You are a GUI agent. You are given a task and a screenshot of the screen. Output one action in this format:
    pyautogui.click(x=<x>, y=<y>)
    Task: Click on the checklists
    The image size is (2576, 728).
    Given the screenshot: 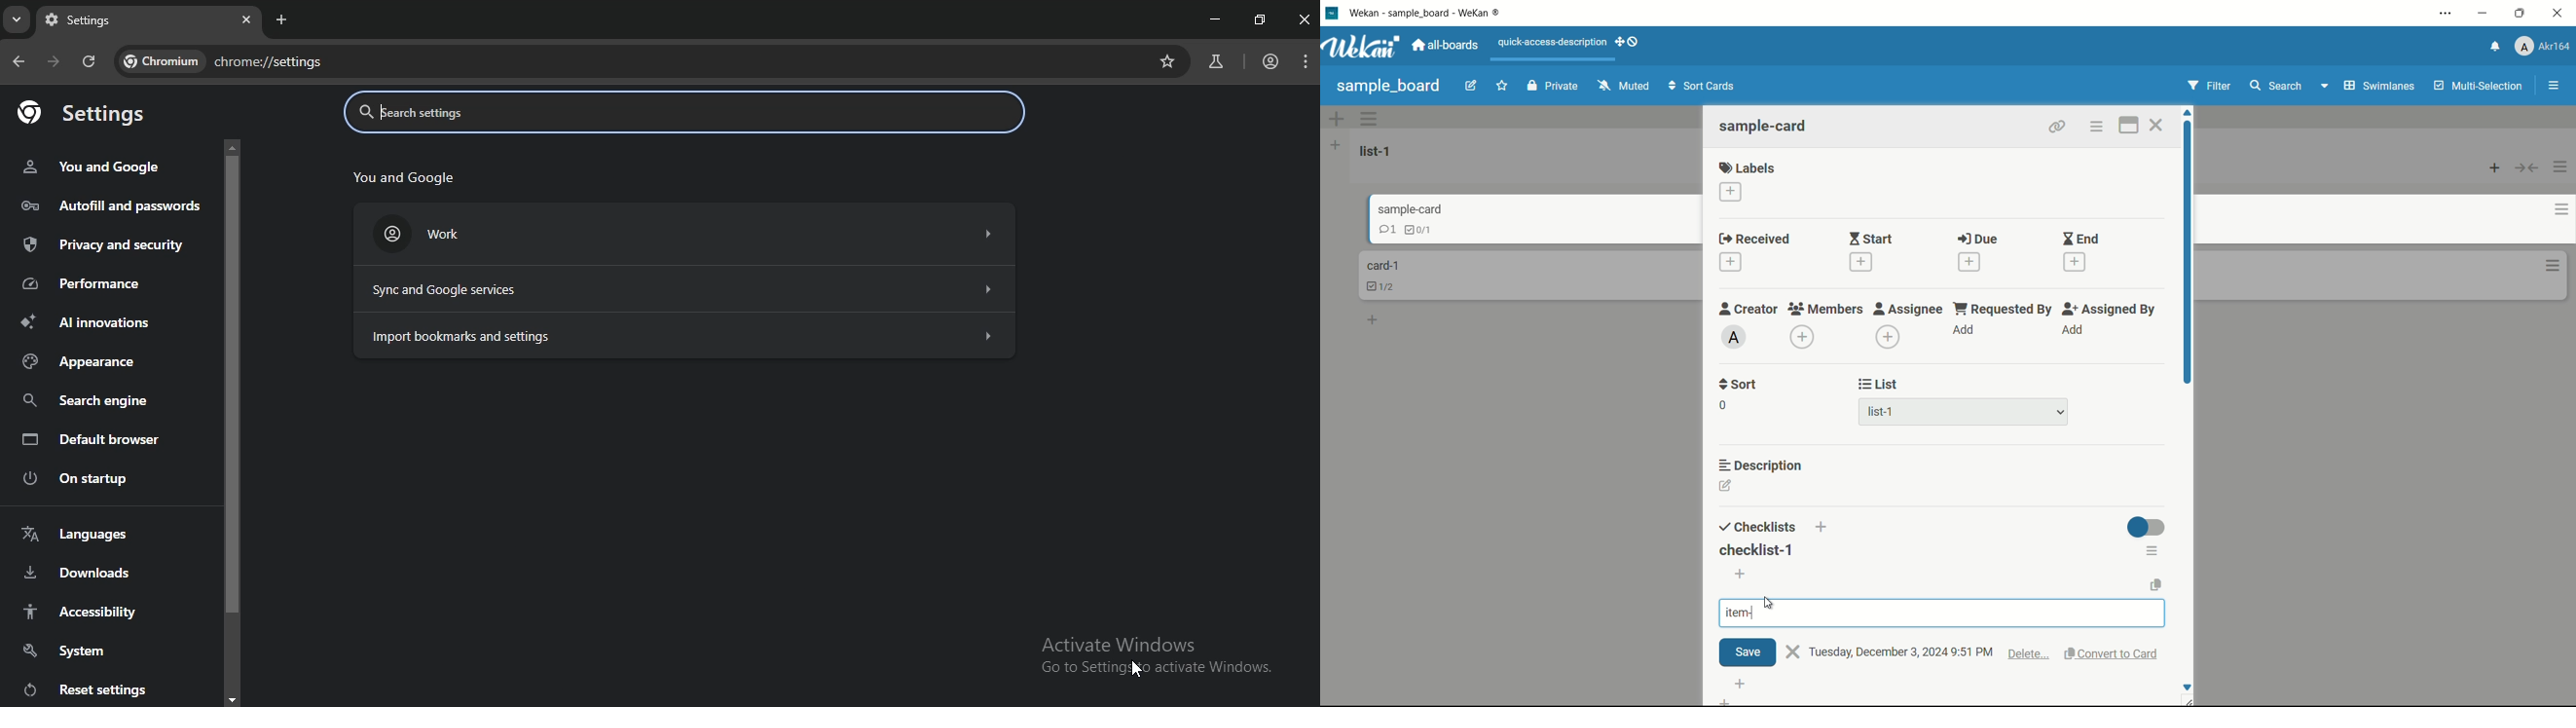 What is the action you would take?
    pyautogui.click(x=1759, y=528)
    